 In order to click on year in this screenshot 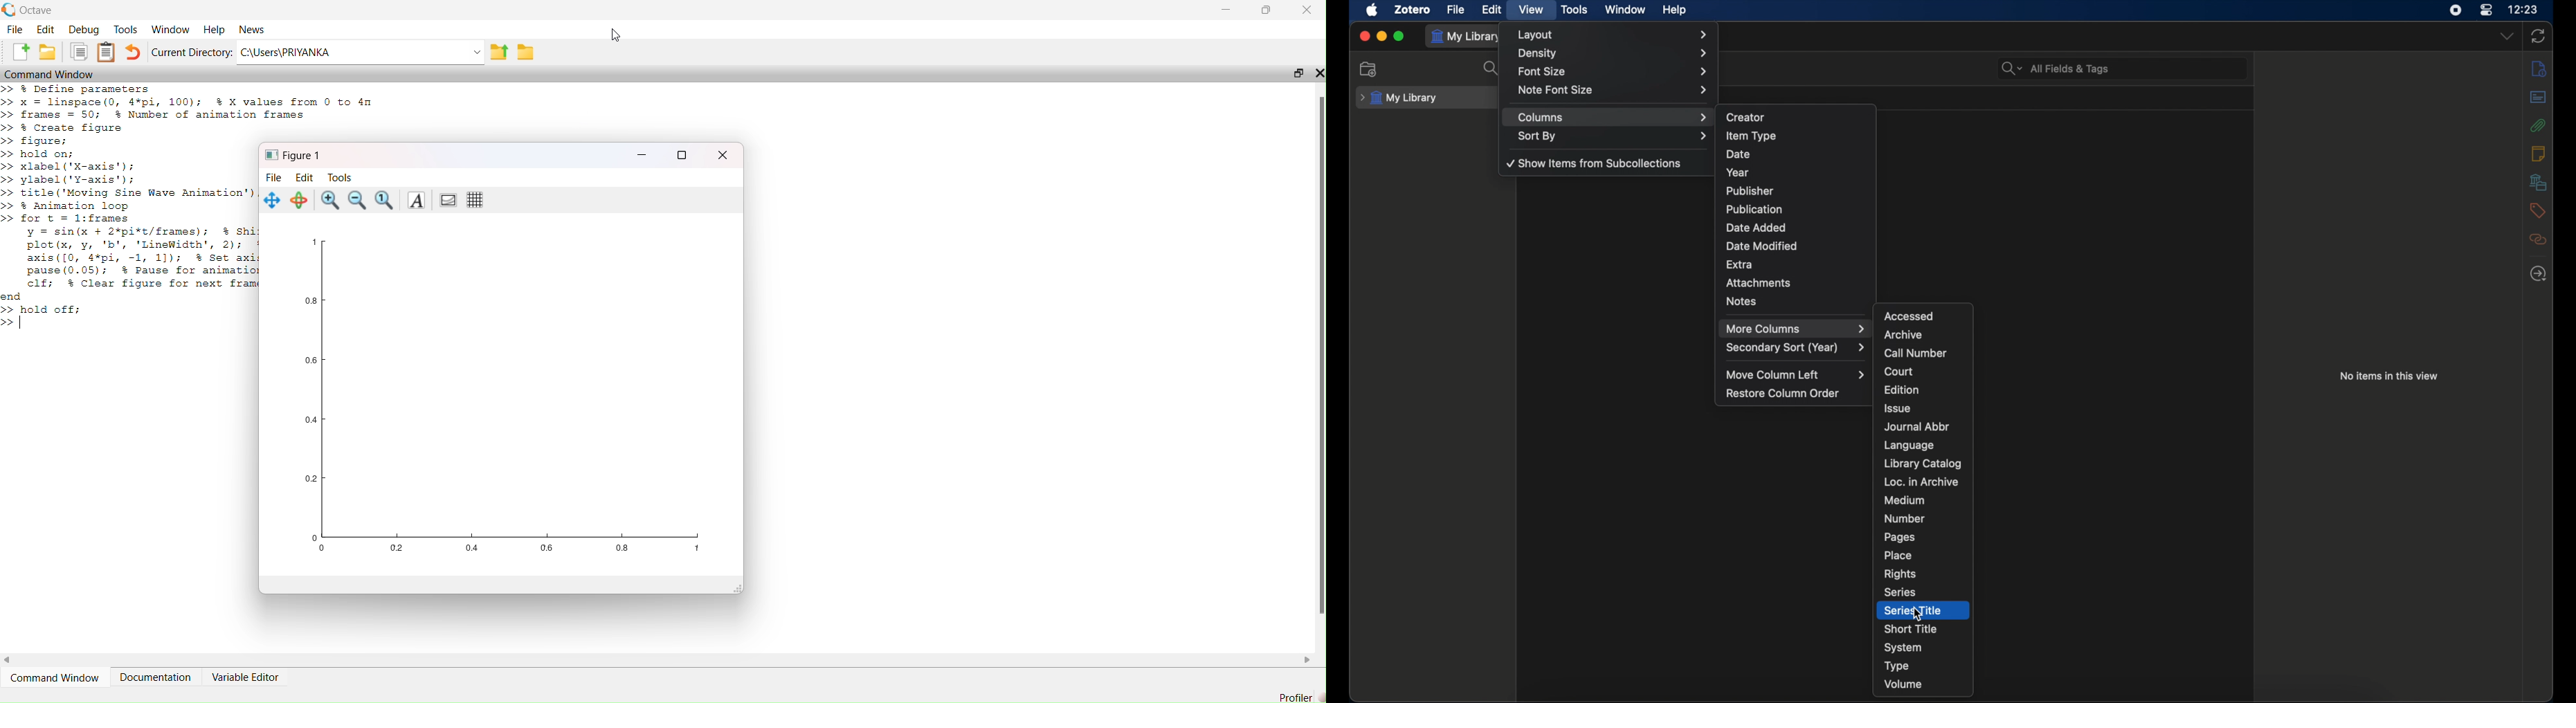, I will do `click(1739, 172)`.